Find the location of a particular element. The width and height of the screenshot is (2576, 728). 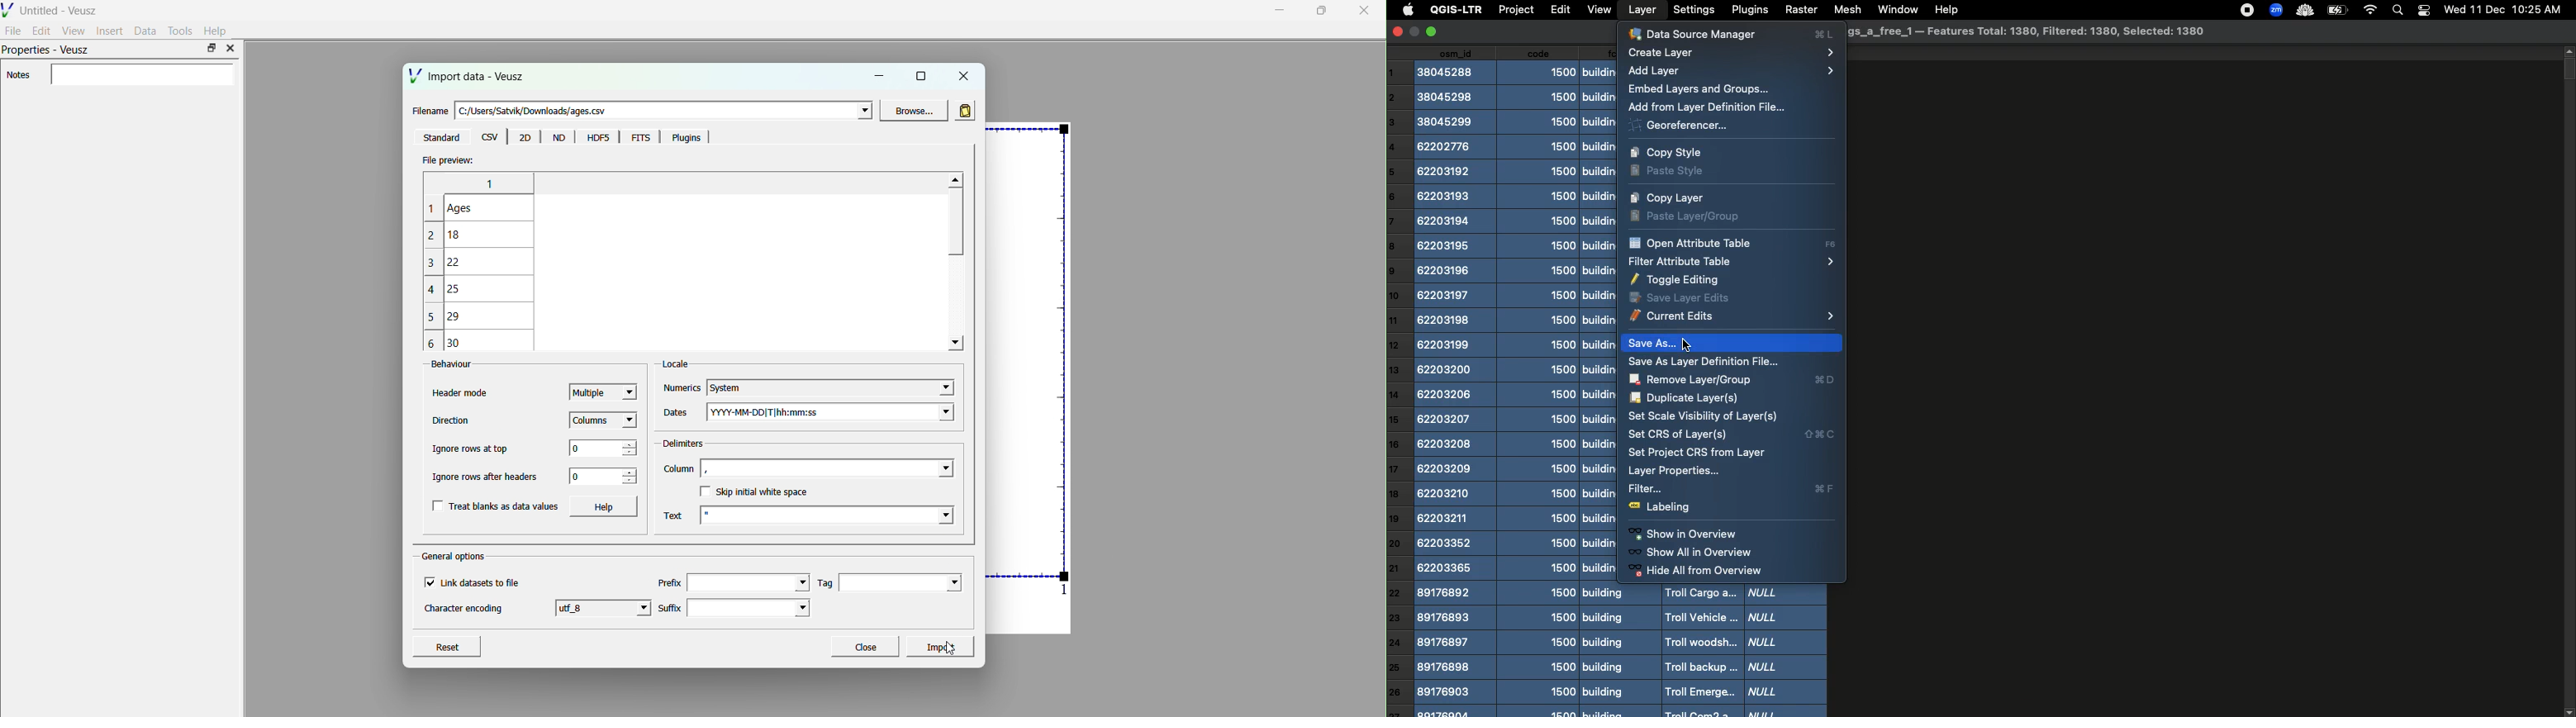

Copy layer is located at coordinates (1669, 198).